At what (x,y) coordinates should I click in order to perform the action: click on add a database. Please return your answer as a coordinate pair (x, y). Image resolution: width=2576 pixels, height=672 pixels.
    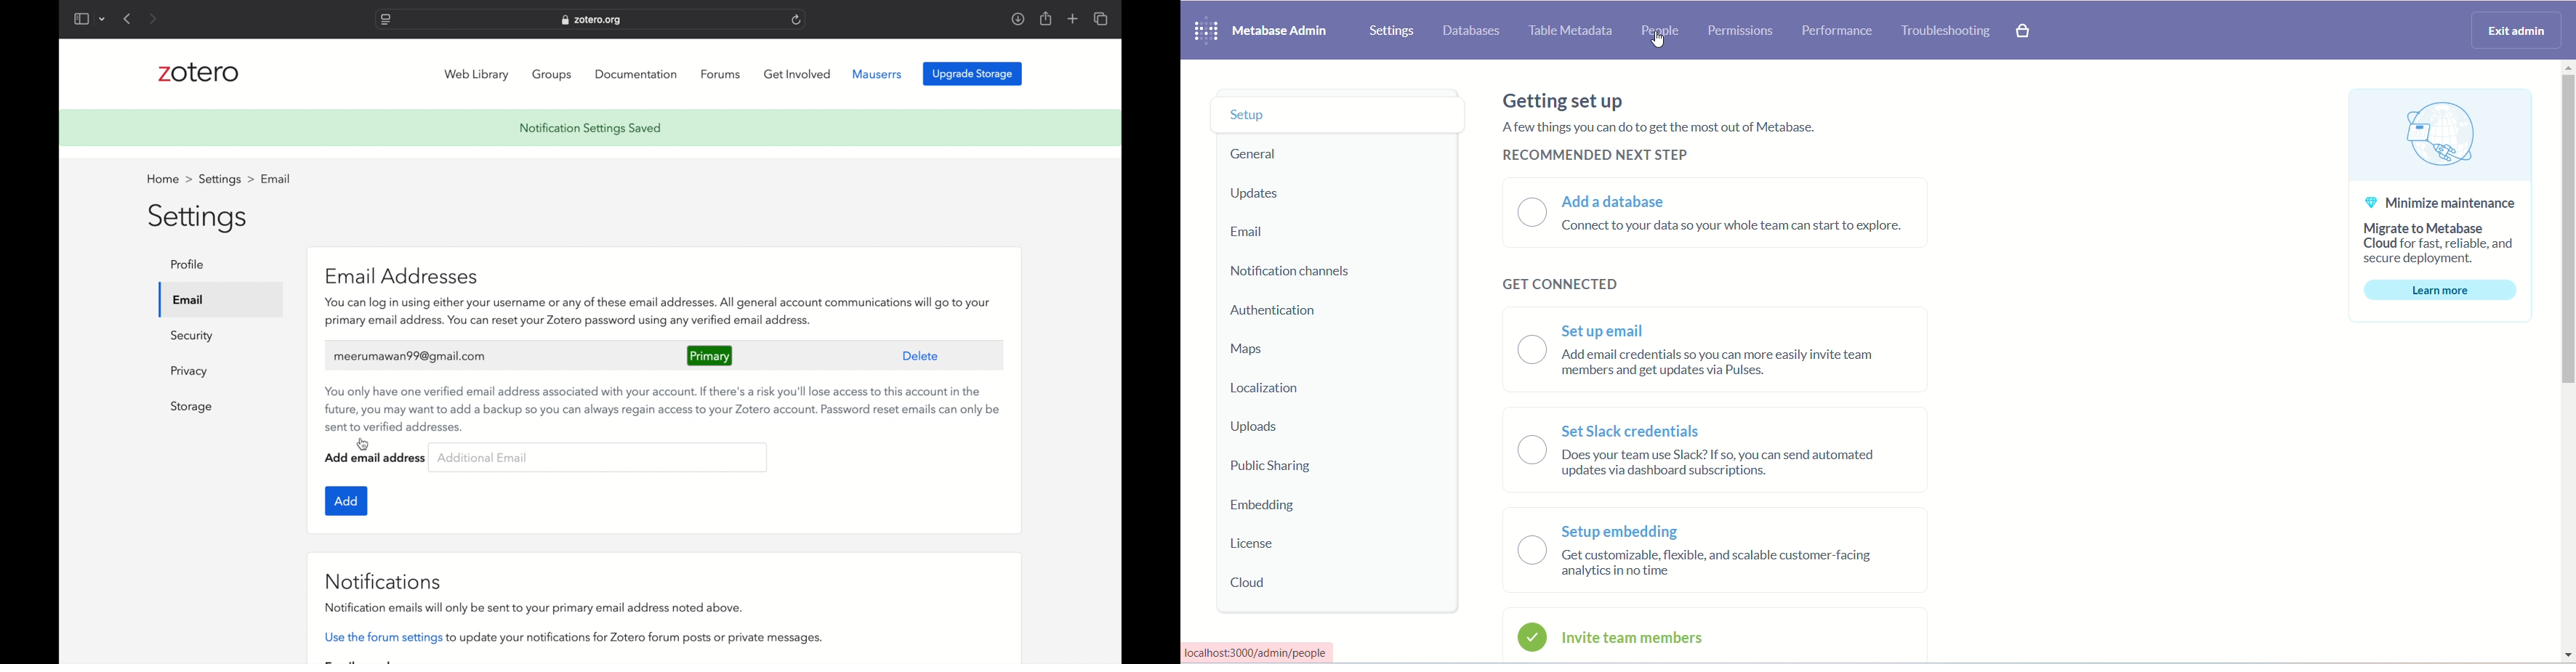
    Looking at the image, I should click on (1748, 221).